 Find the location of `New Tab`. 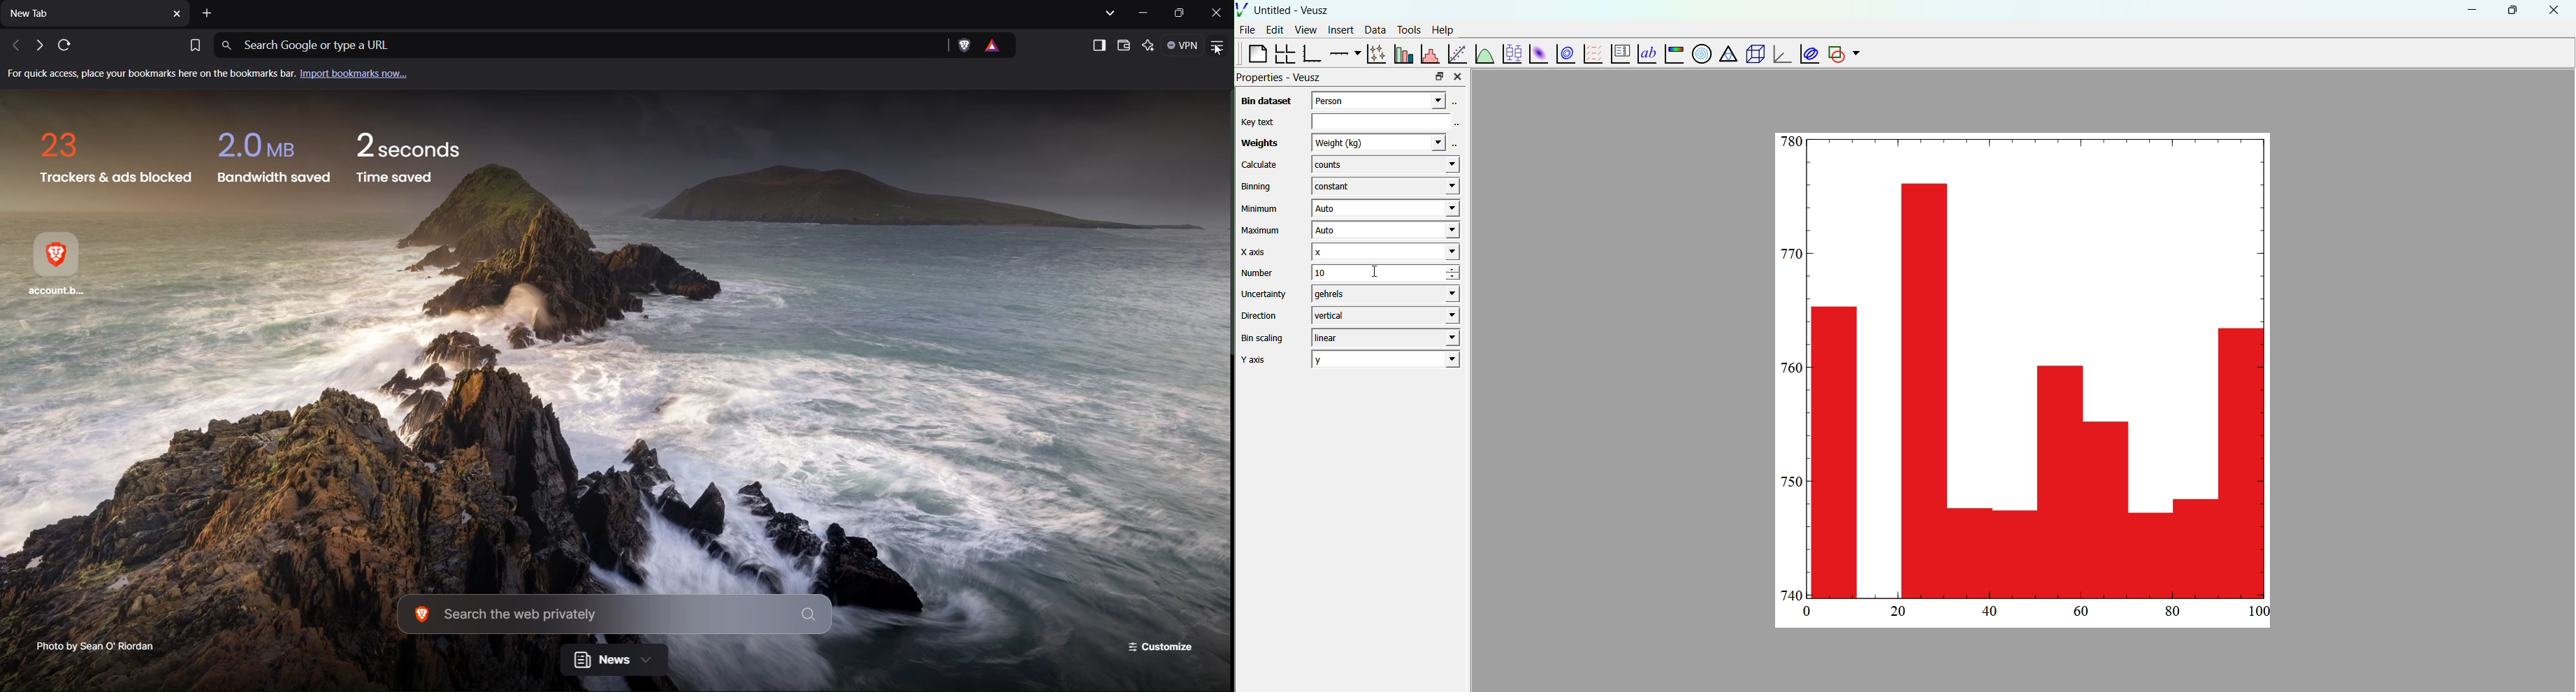

New Tab is located at coordinates (96, 16).